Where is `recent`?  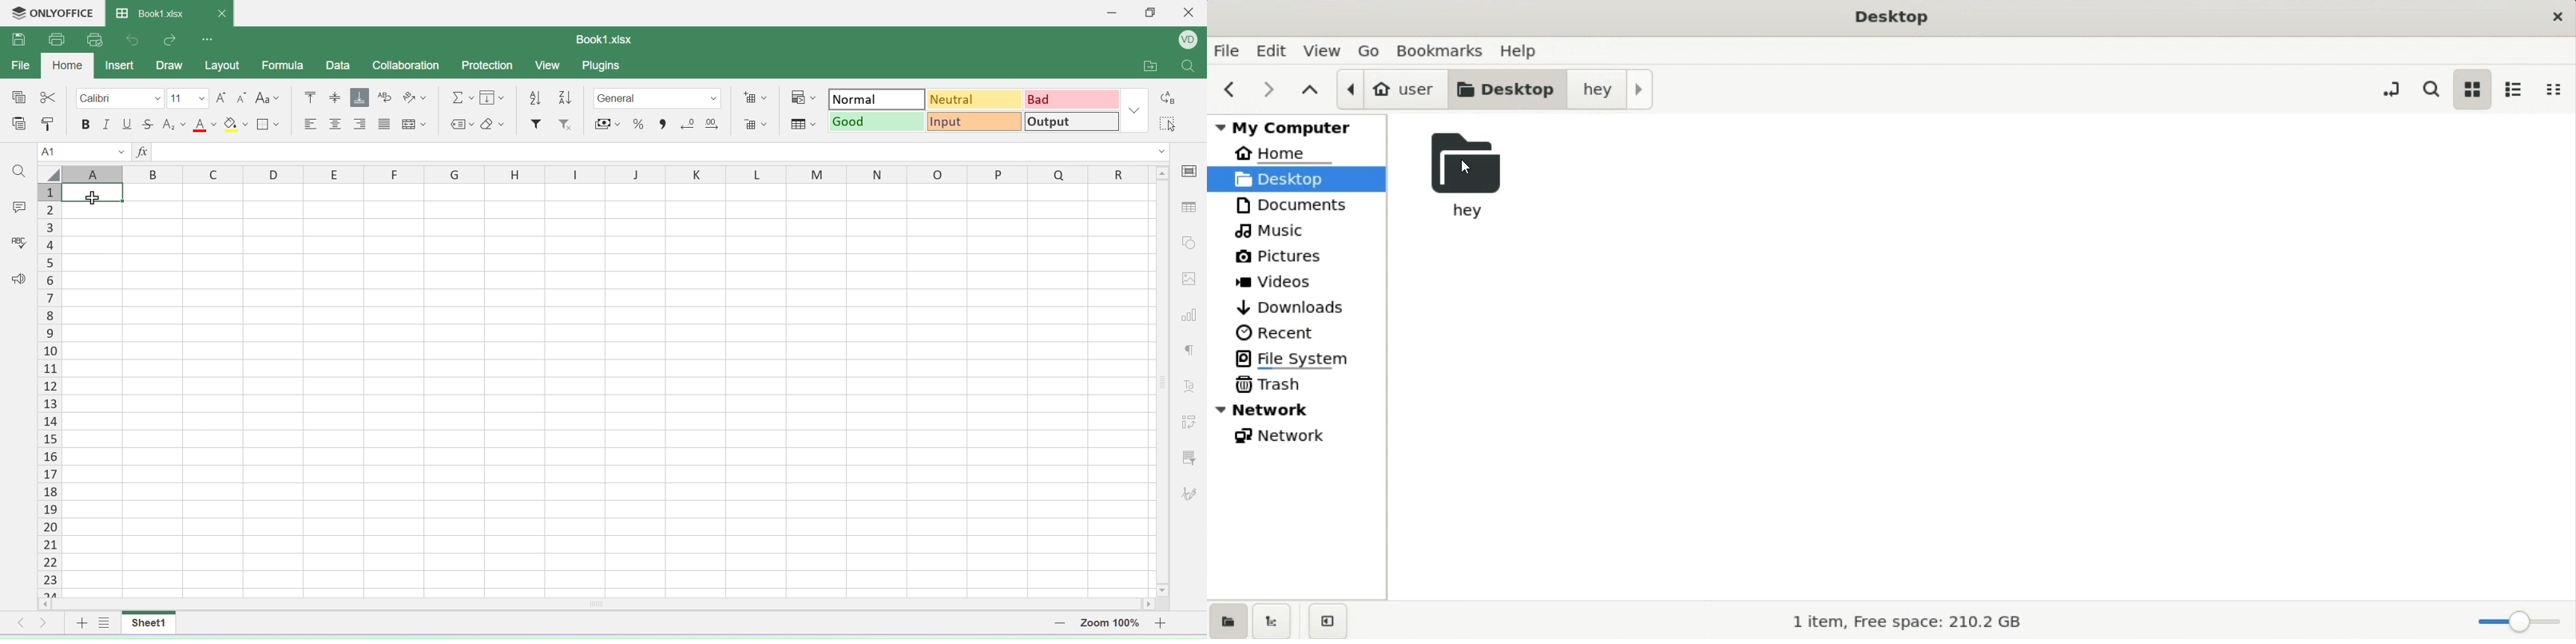 recent is located at coordinates (1276, 332).